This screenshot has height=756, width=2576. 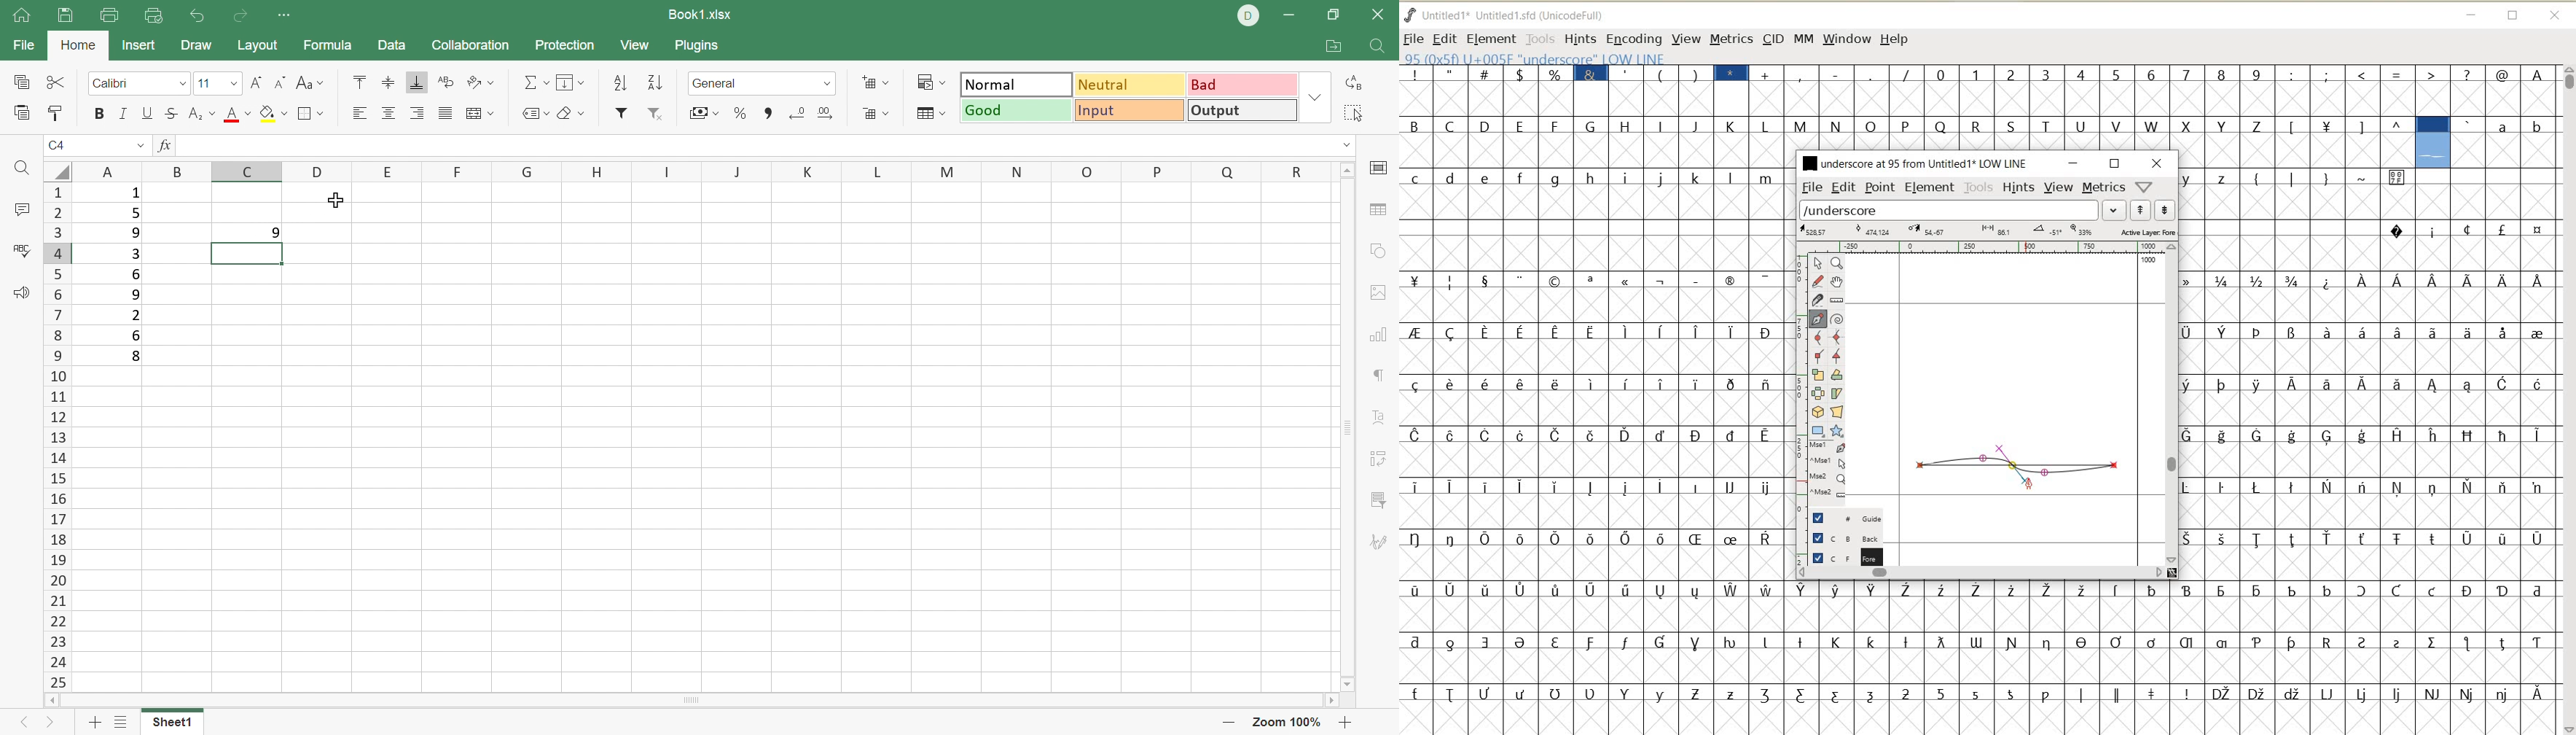 What do you see at coordinates (1317, 96) in the screenshot?
I see `Drop Down` at bounding box center [1317, 96].